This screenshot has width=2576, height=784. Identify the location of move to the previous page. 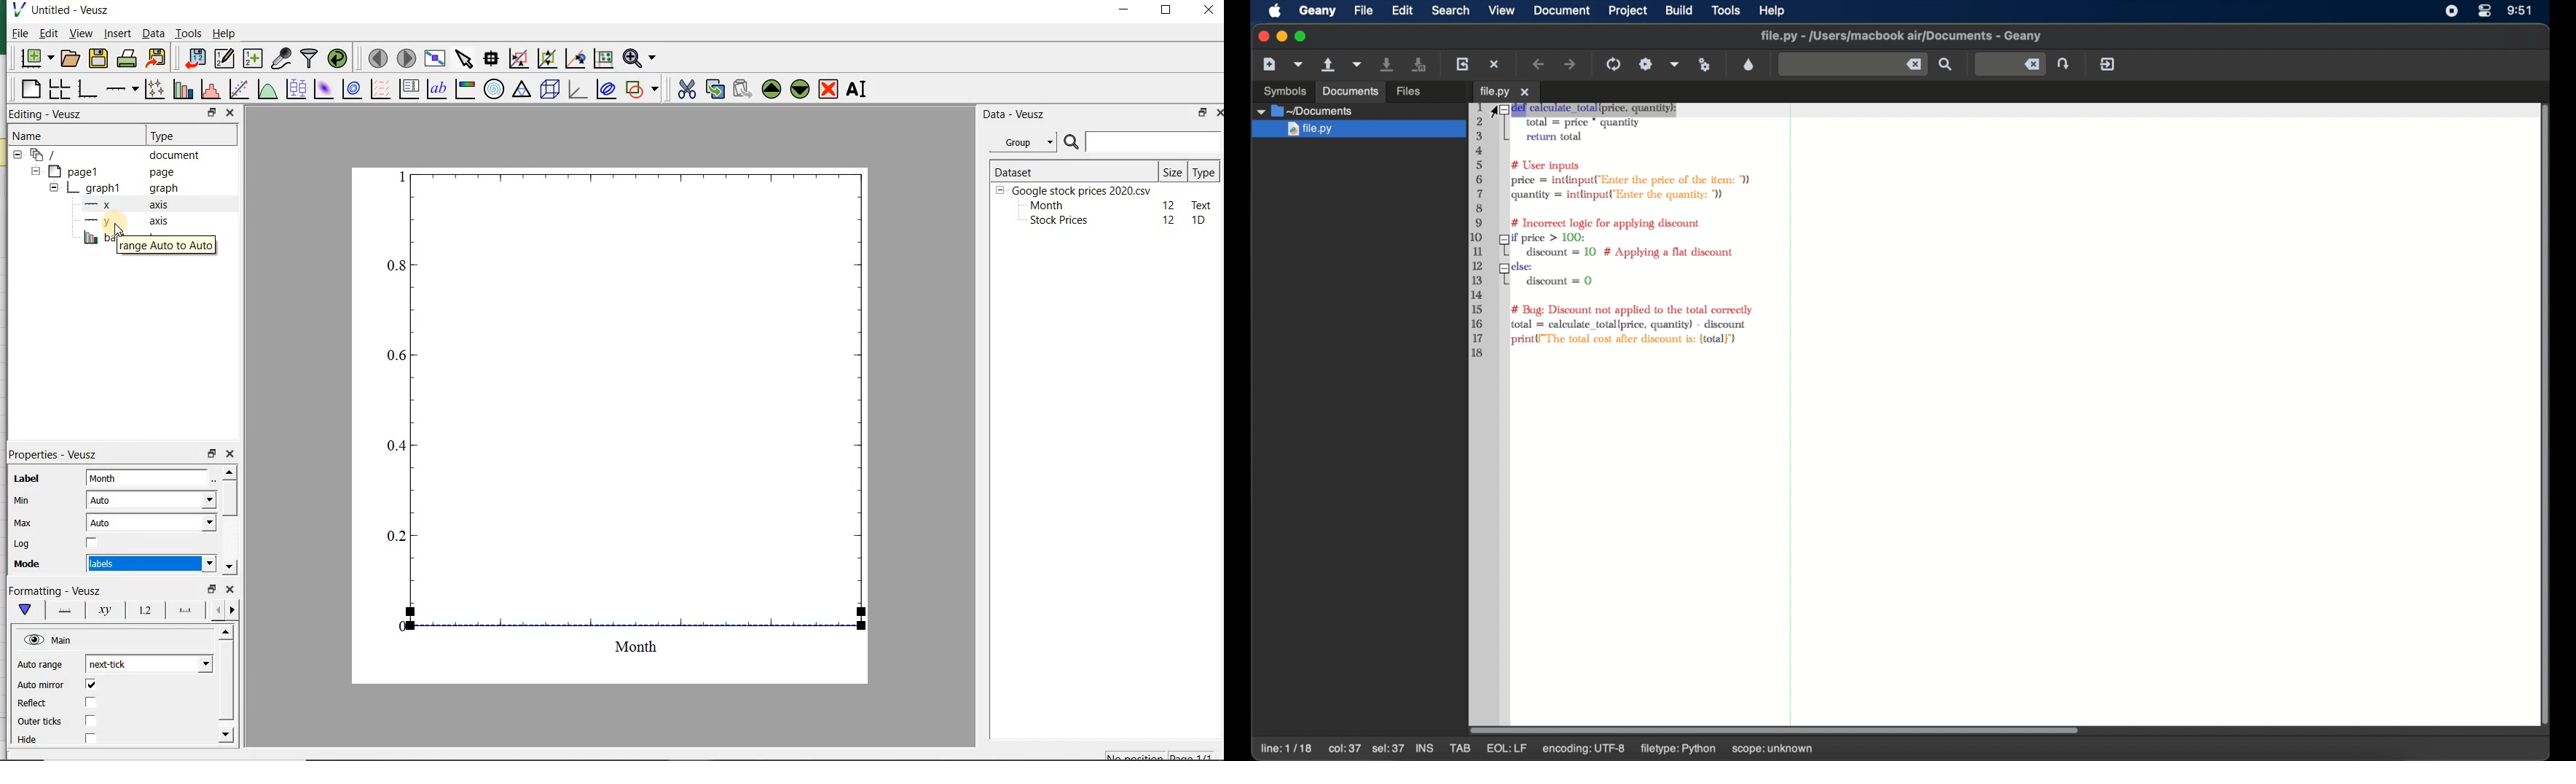
(376, 57).